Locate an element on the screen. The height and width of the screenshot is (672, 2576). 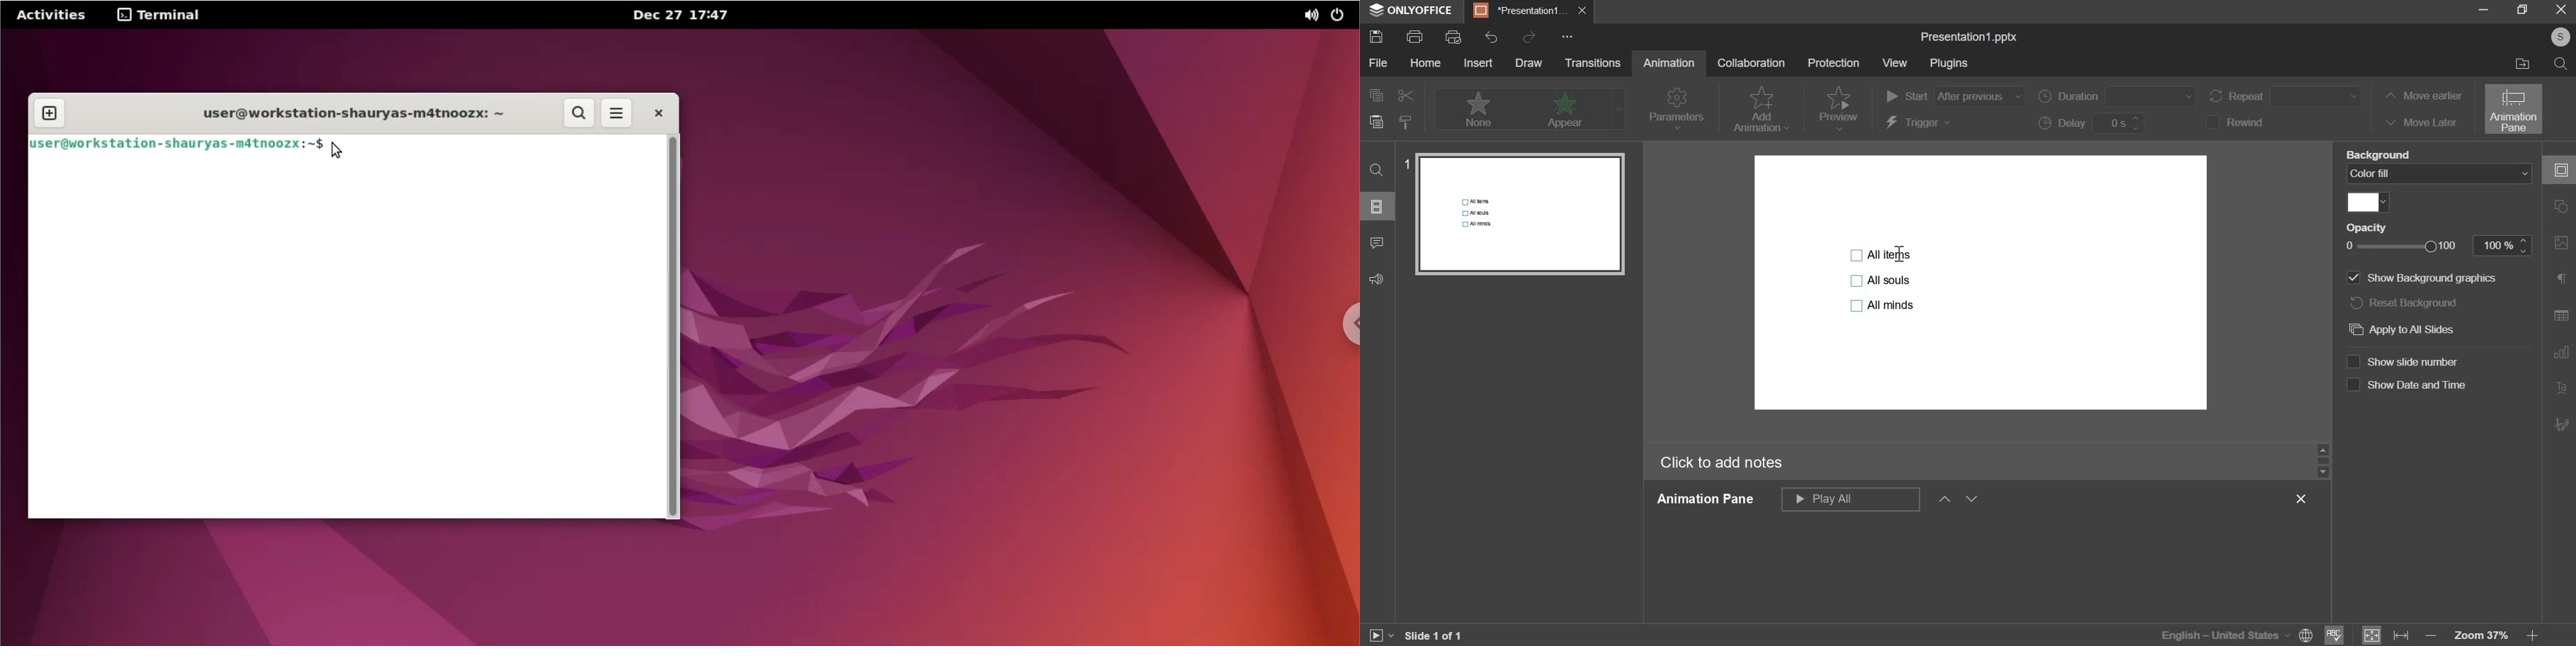
slideshow is located at coordinates (1380, 634).